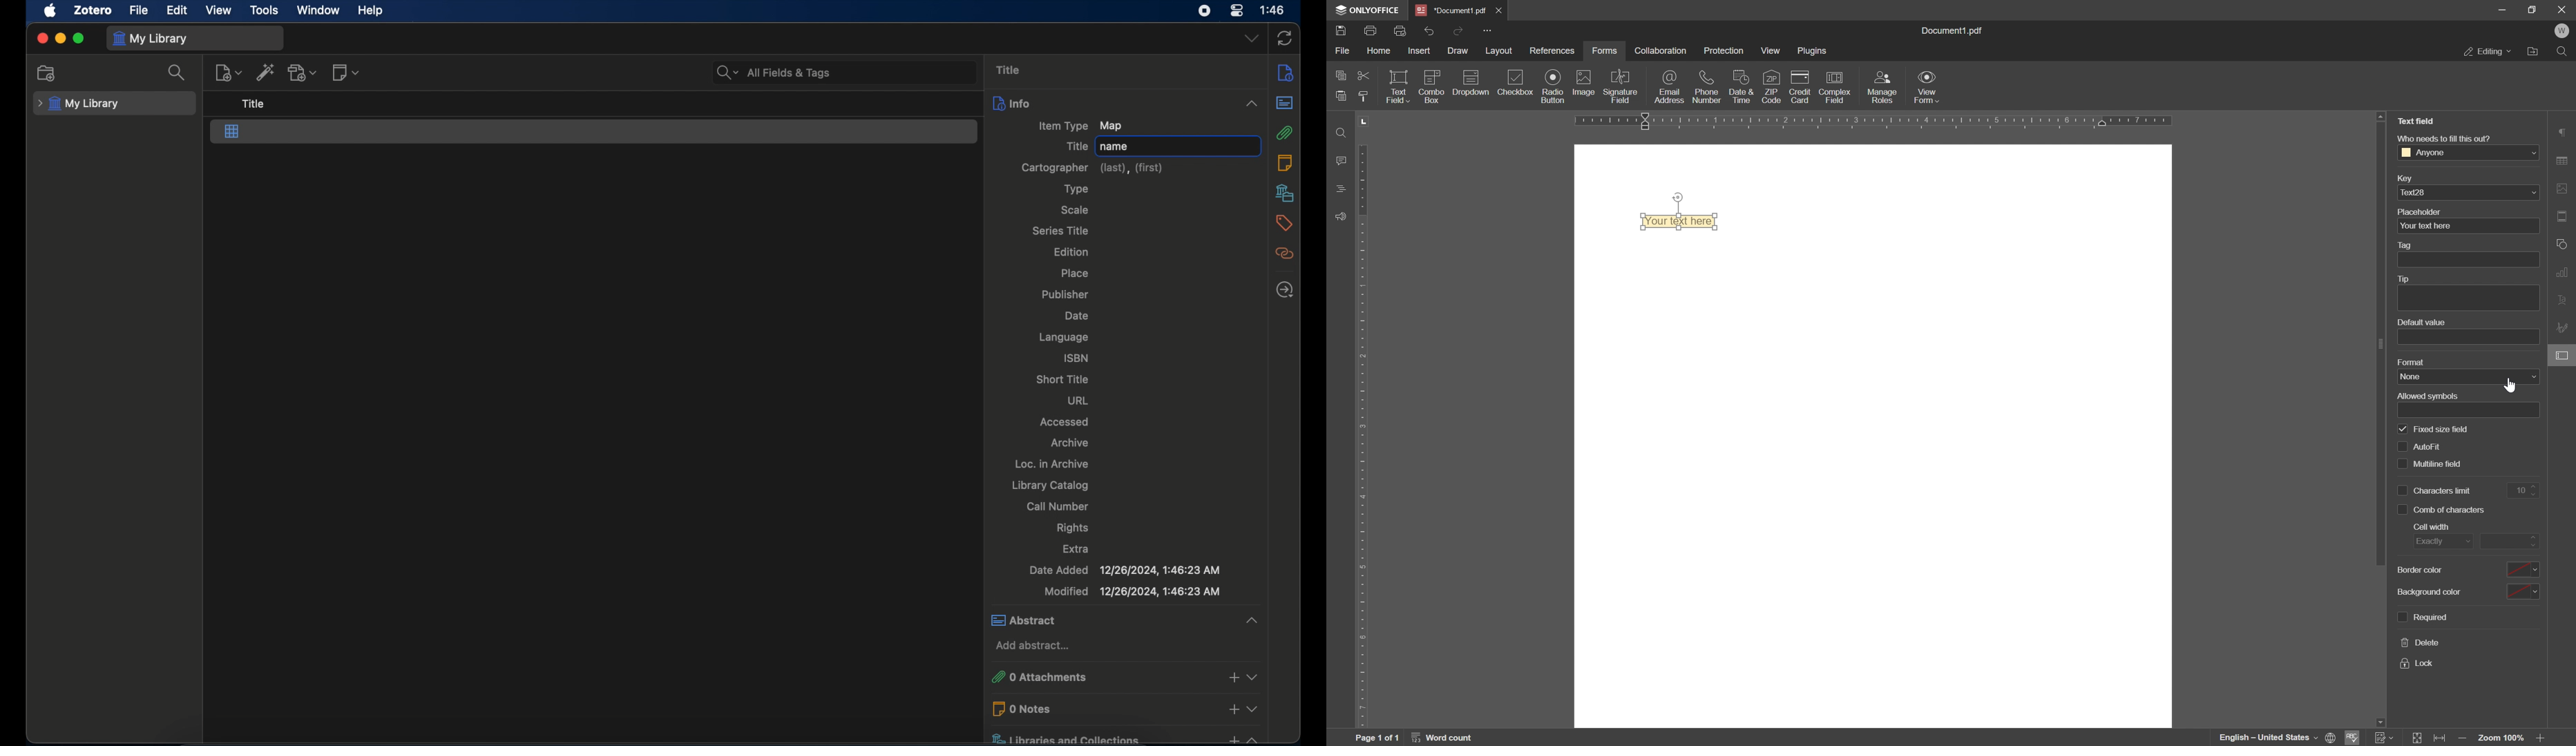 Image resolution: width=2576 pixels, height=756 pixels. I want to click on Collapse or expand , so click(1251, 104).